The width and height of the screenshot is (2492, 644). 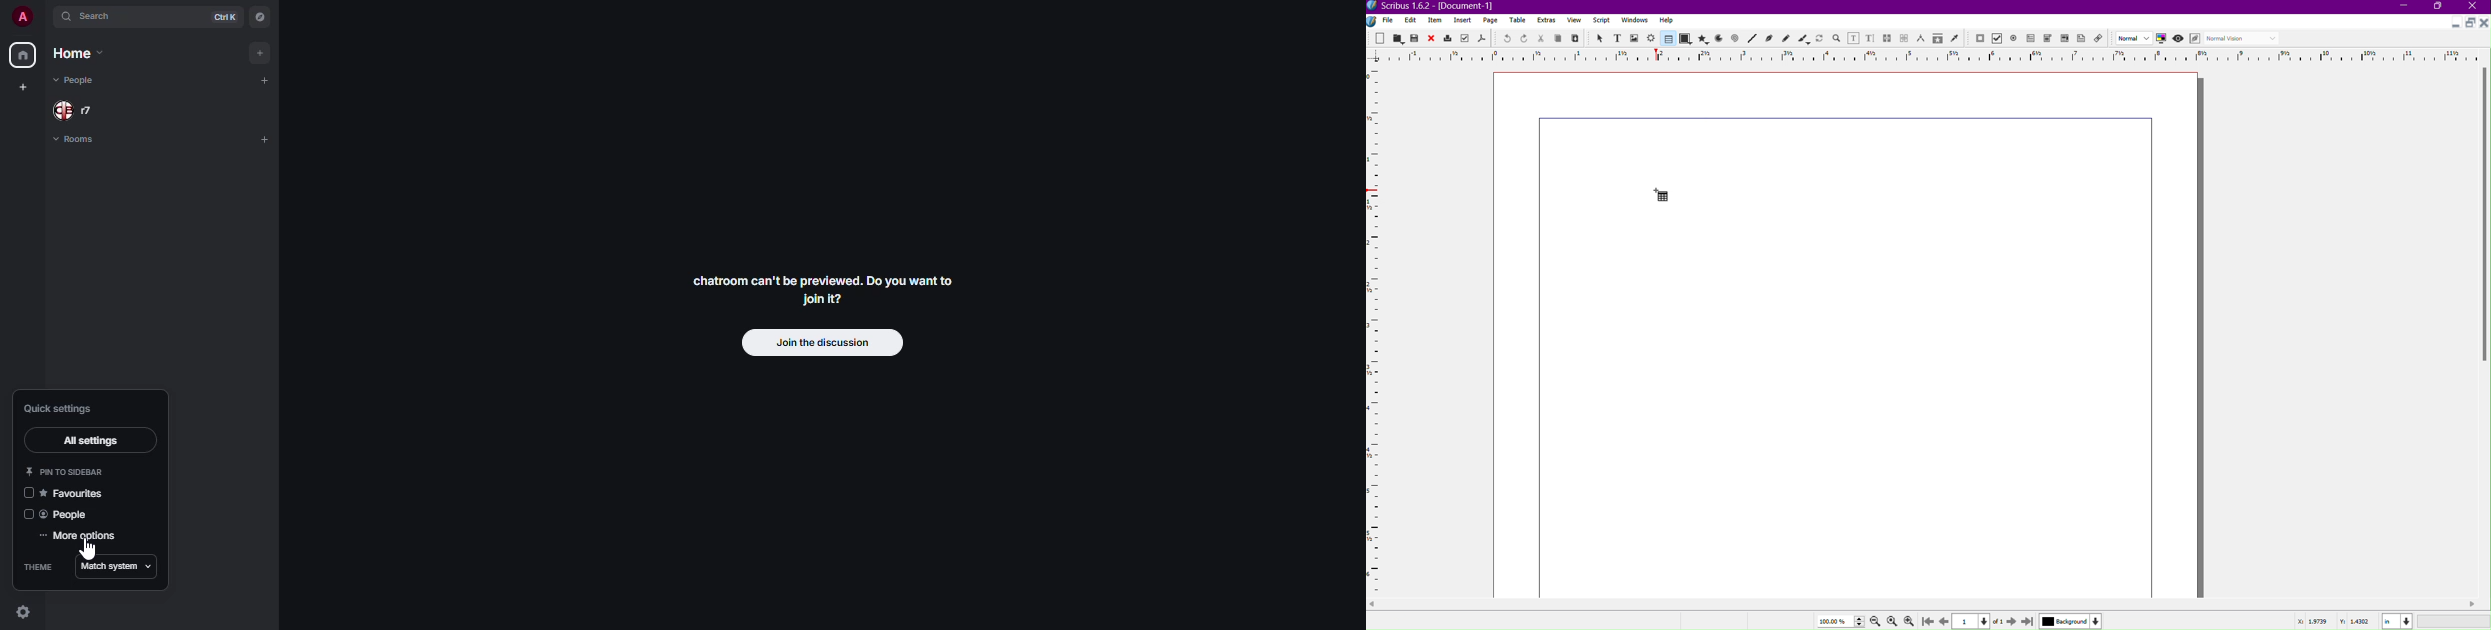 What do you see at coordinates (1524, 39) in the screenshot?
I see `Redo` at bounding box center [1524, 39].